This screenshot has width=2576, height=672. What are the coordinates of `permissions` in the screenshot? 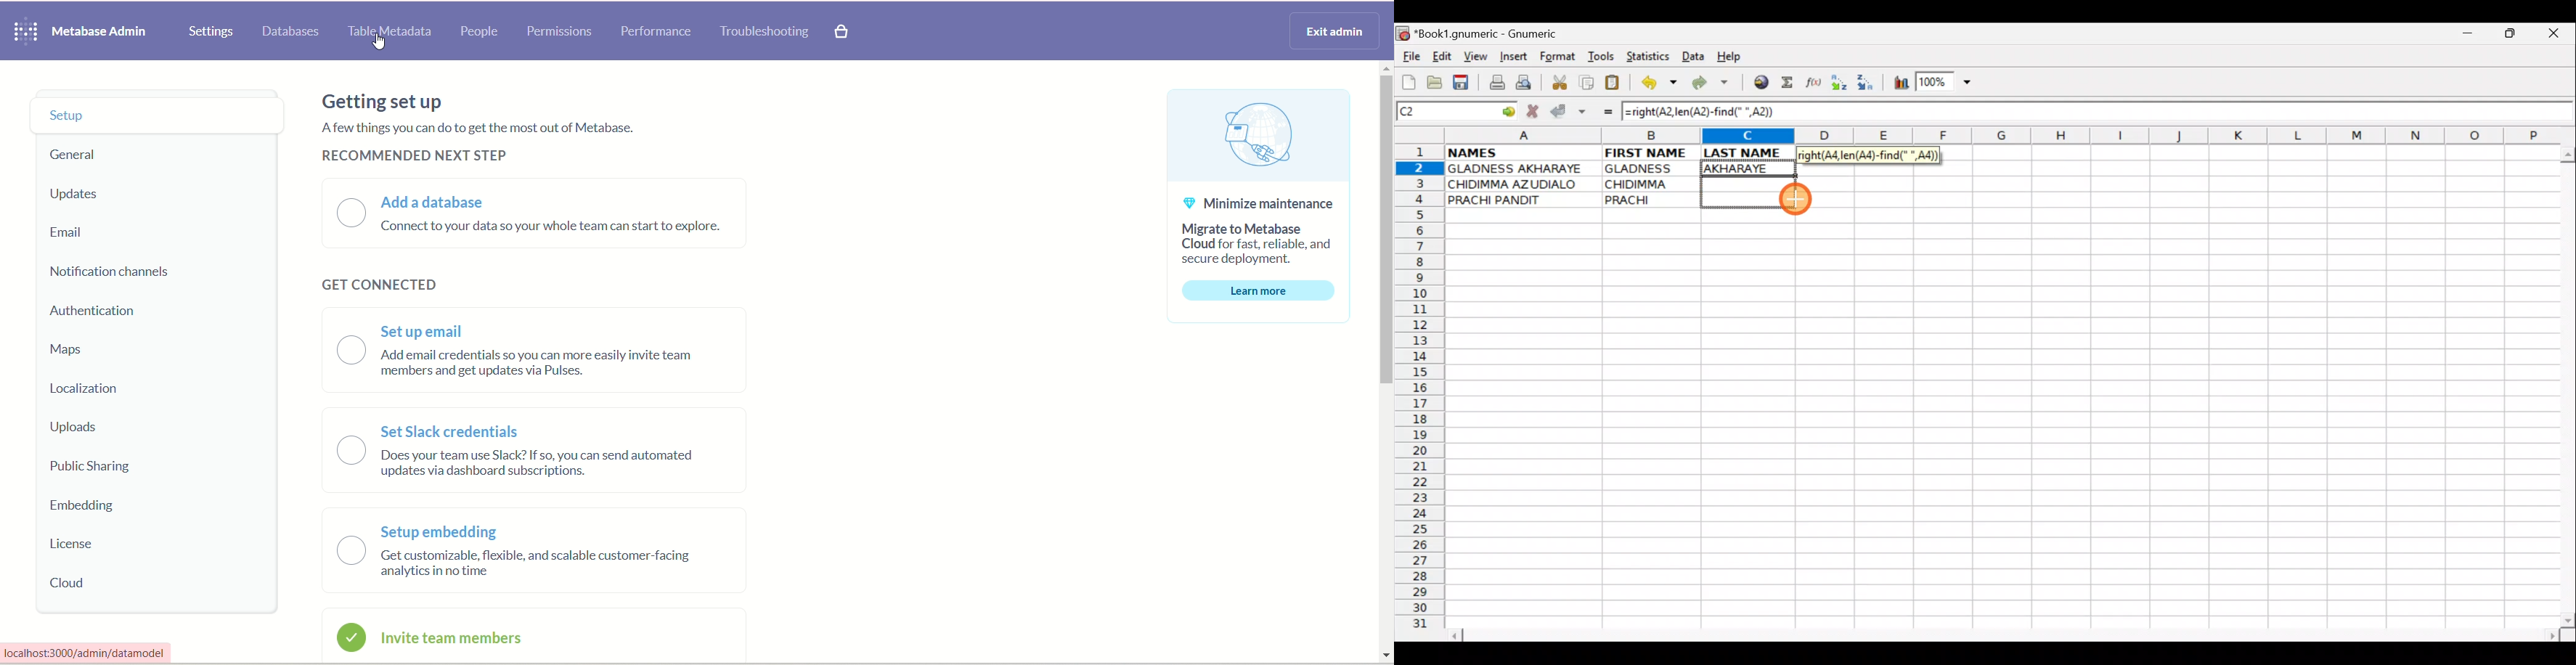 It's located at (561, 31).